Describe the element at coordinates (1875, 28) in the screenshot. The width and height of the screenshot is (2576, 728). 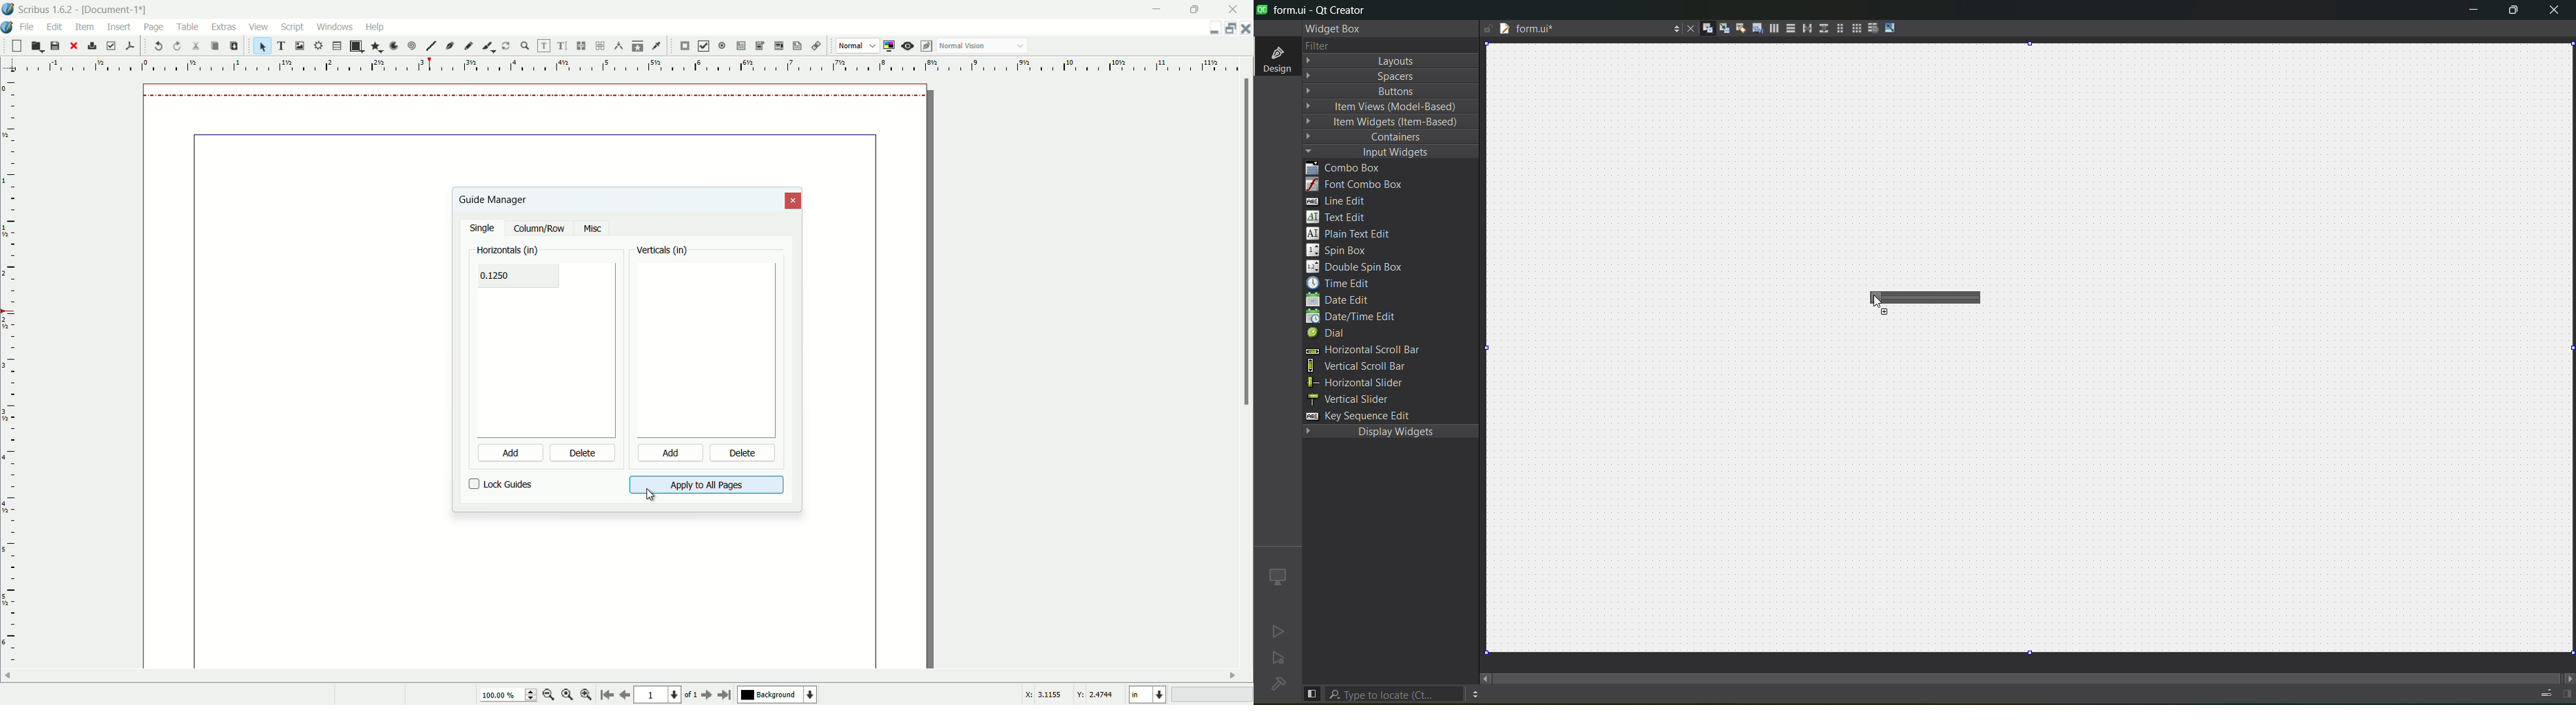
I see `break layout` at that location.